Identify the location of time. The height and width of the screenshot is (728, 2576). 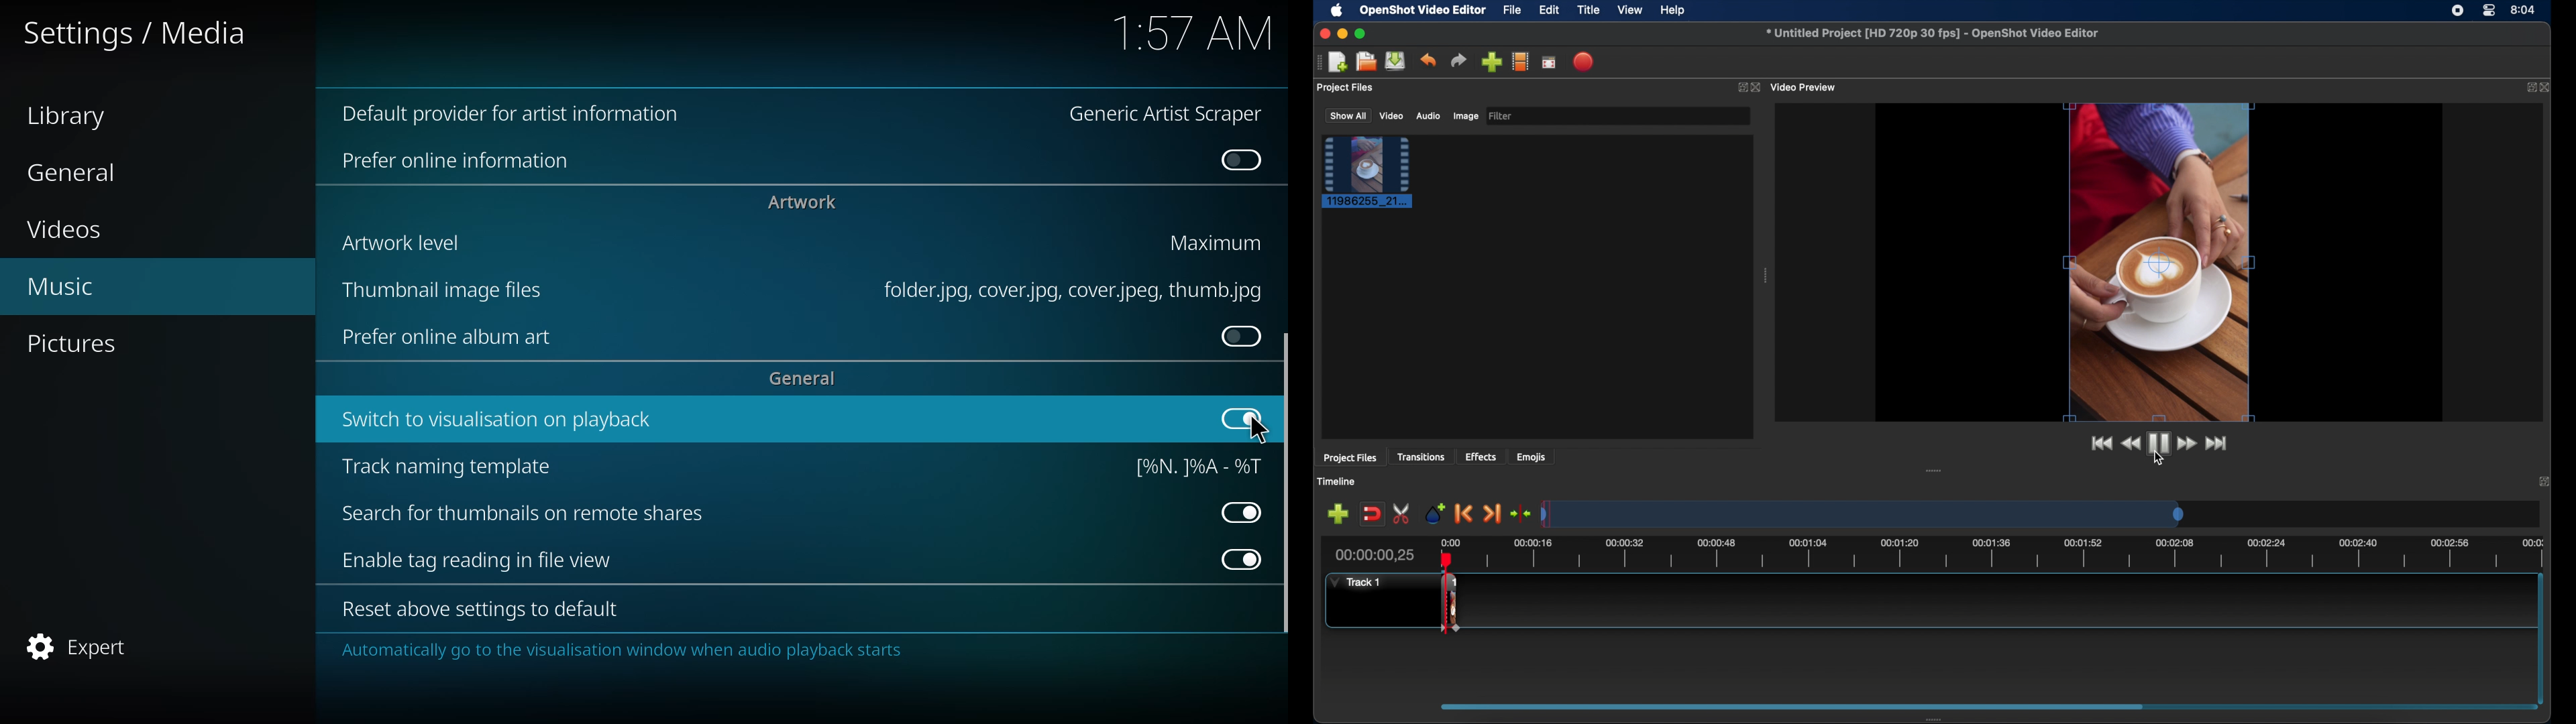
(1189, 32).